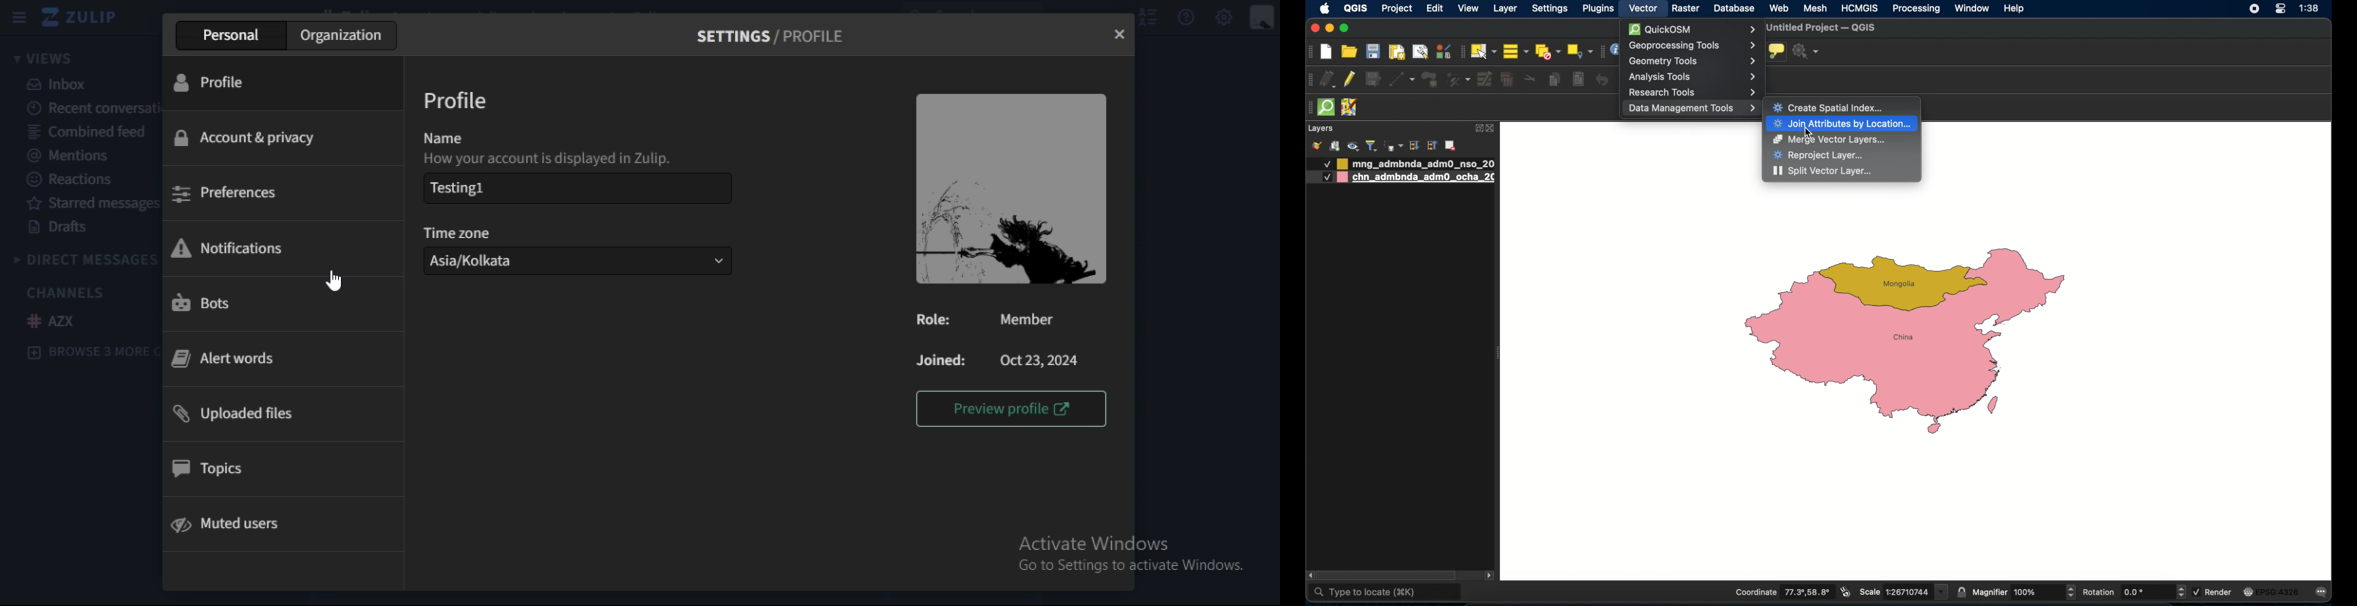  I want to click on profile, so click(454, 101).